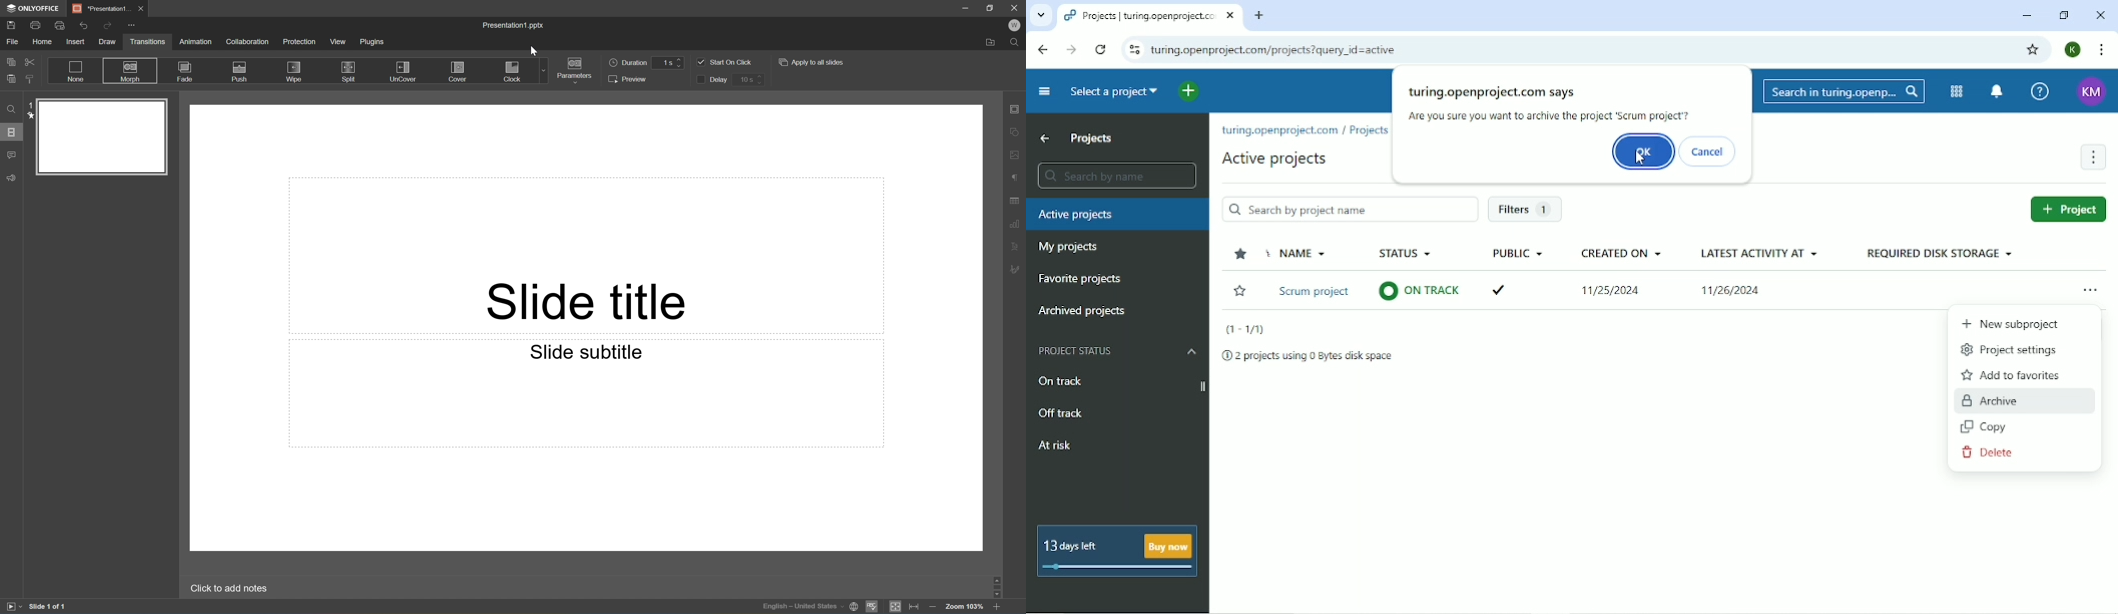 The width and height of the screenshot is (2128, 616). I want to click on Customize and control google chrome, so click(2098, 50).